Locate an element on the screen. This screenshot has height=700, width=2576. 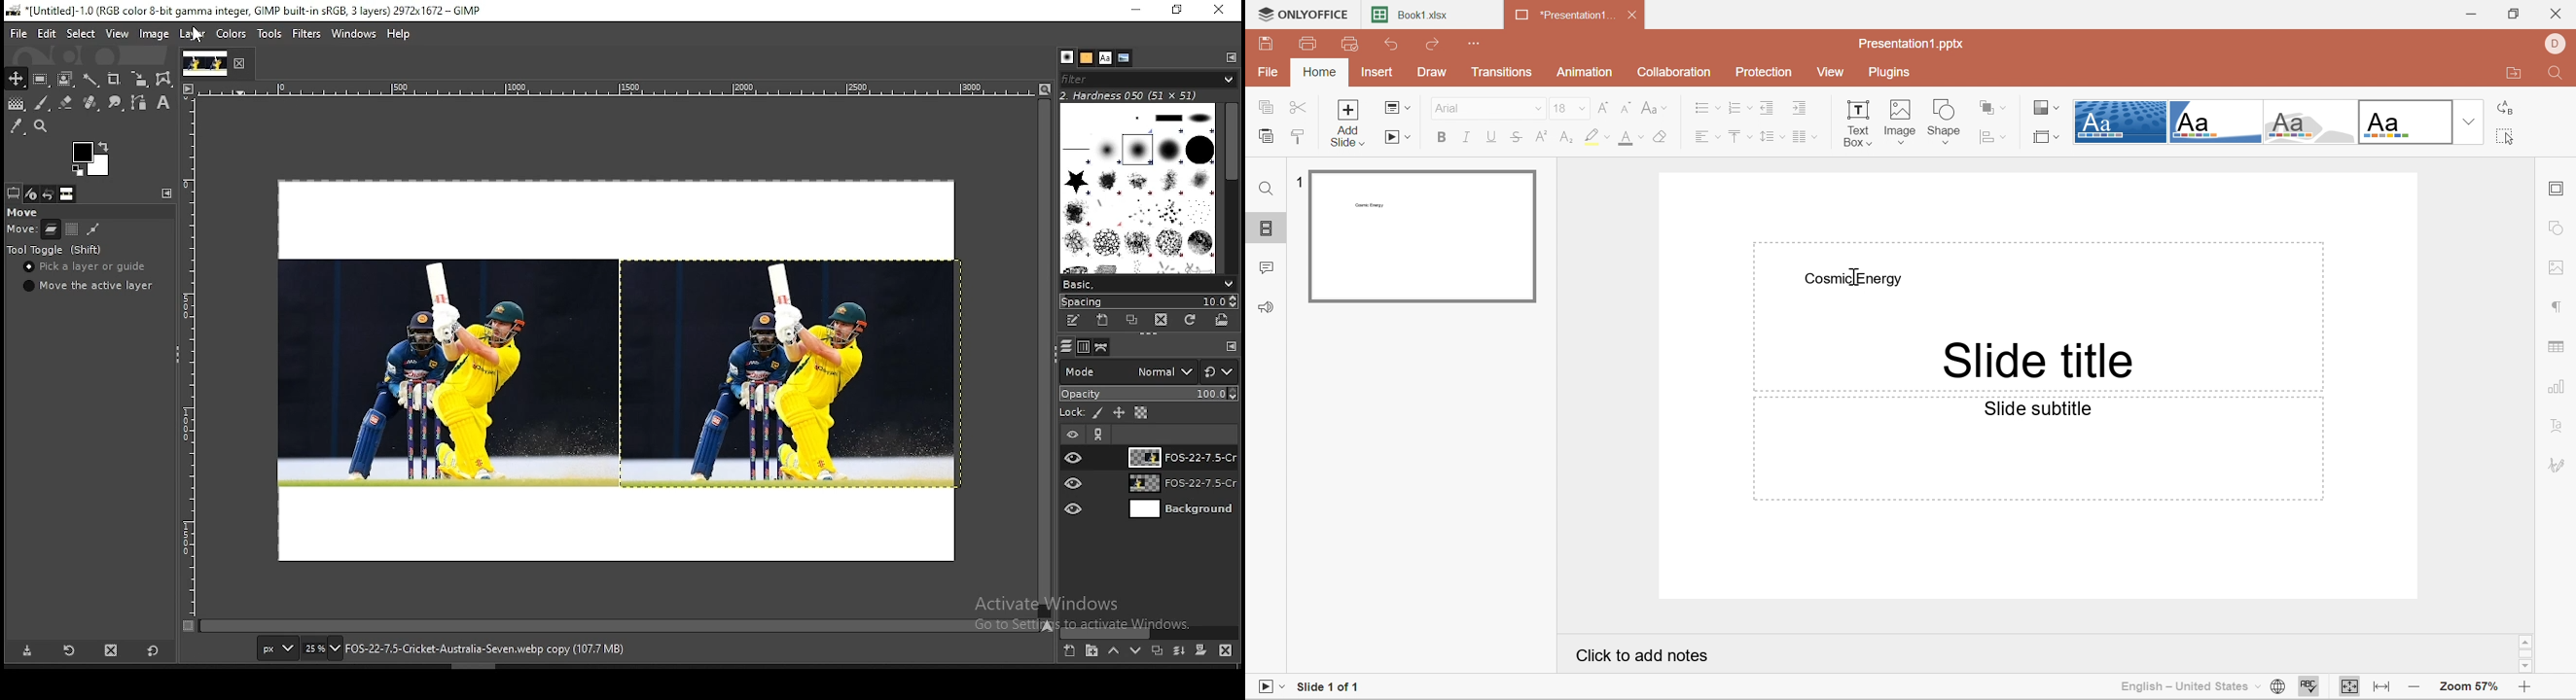
layer visibility on/off is located at coordinates (1071, 433).